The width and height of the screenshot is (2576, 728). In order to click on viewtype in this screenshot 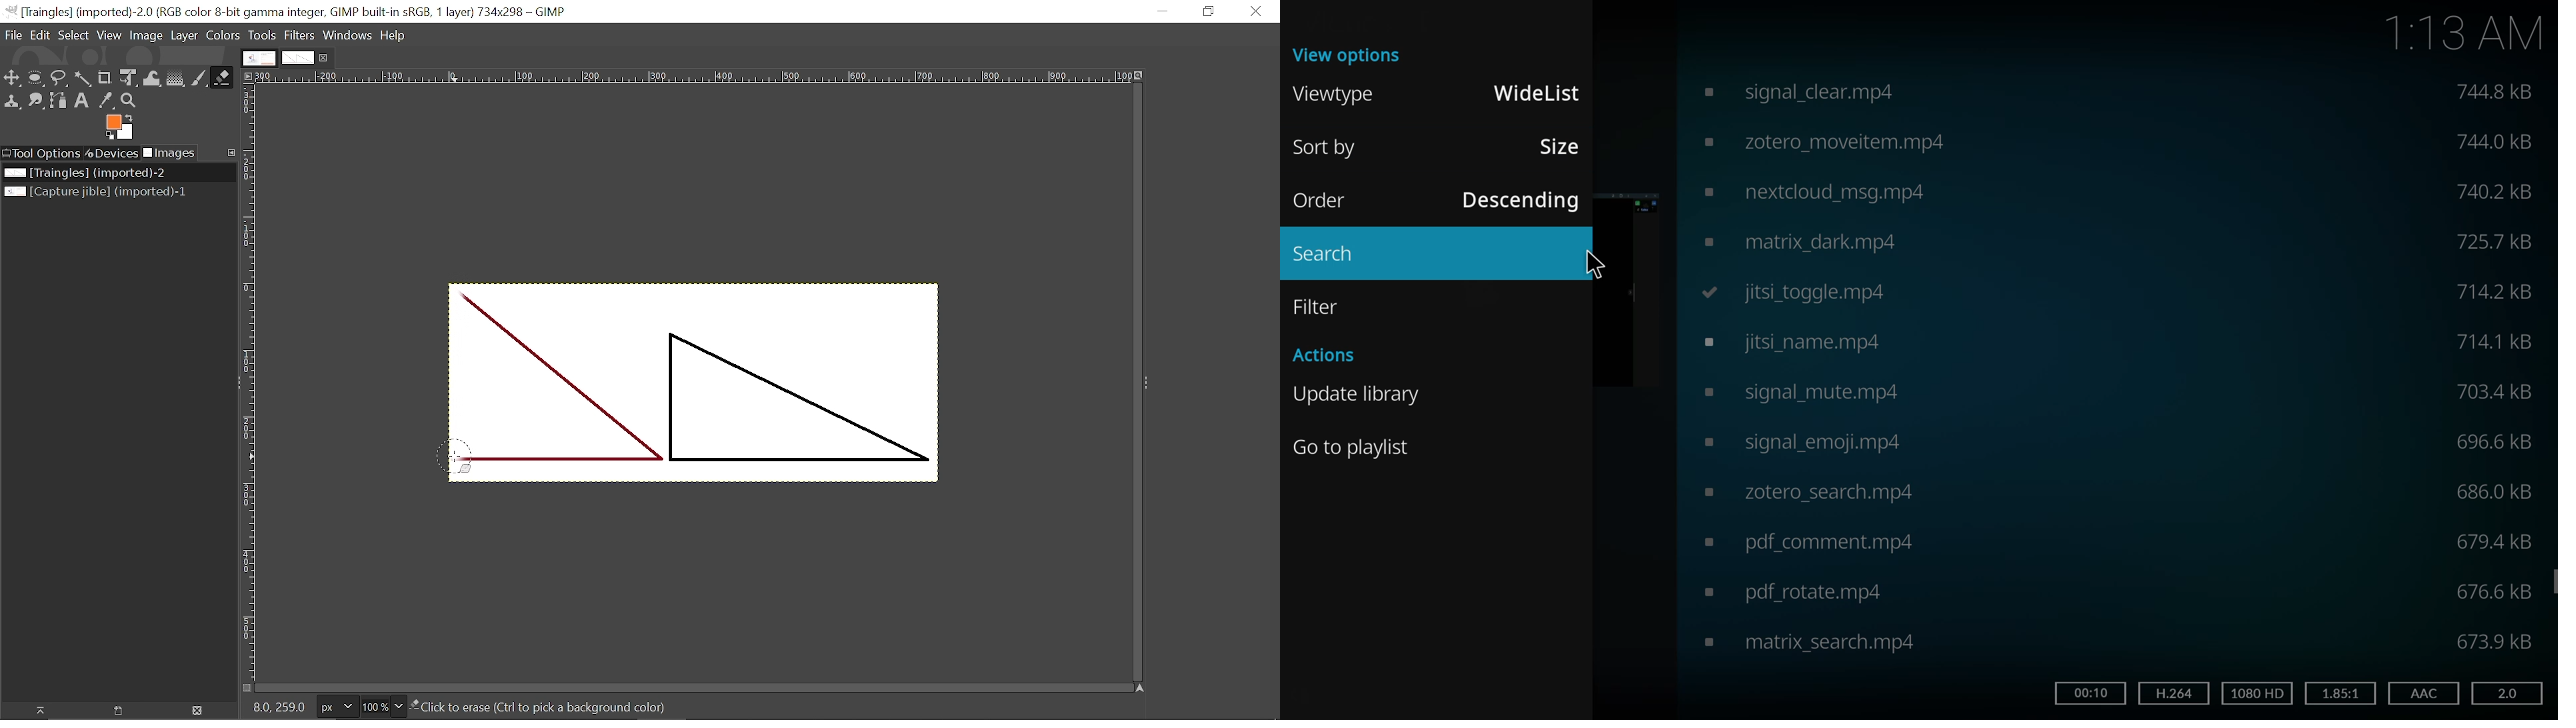, I will do `click(1338, 95)`.